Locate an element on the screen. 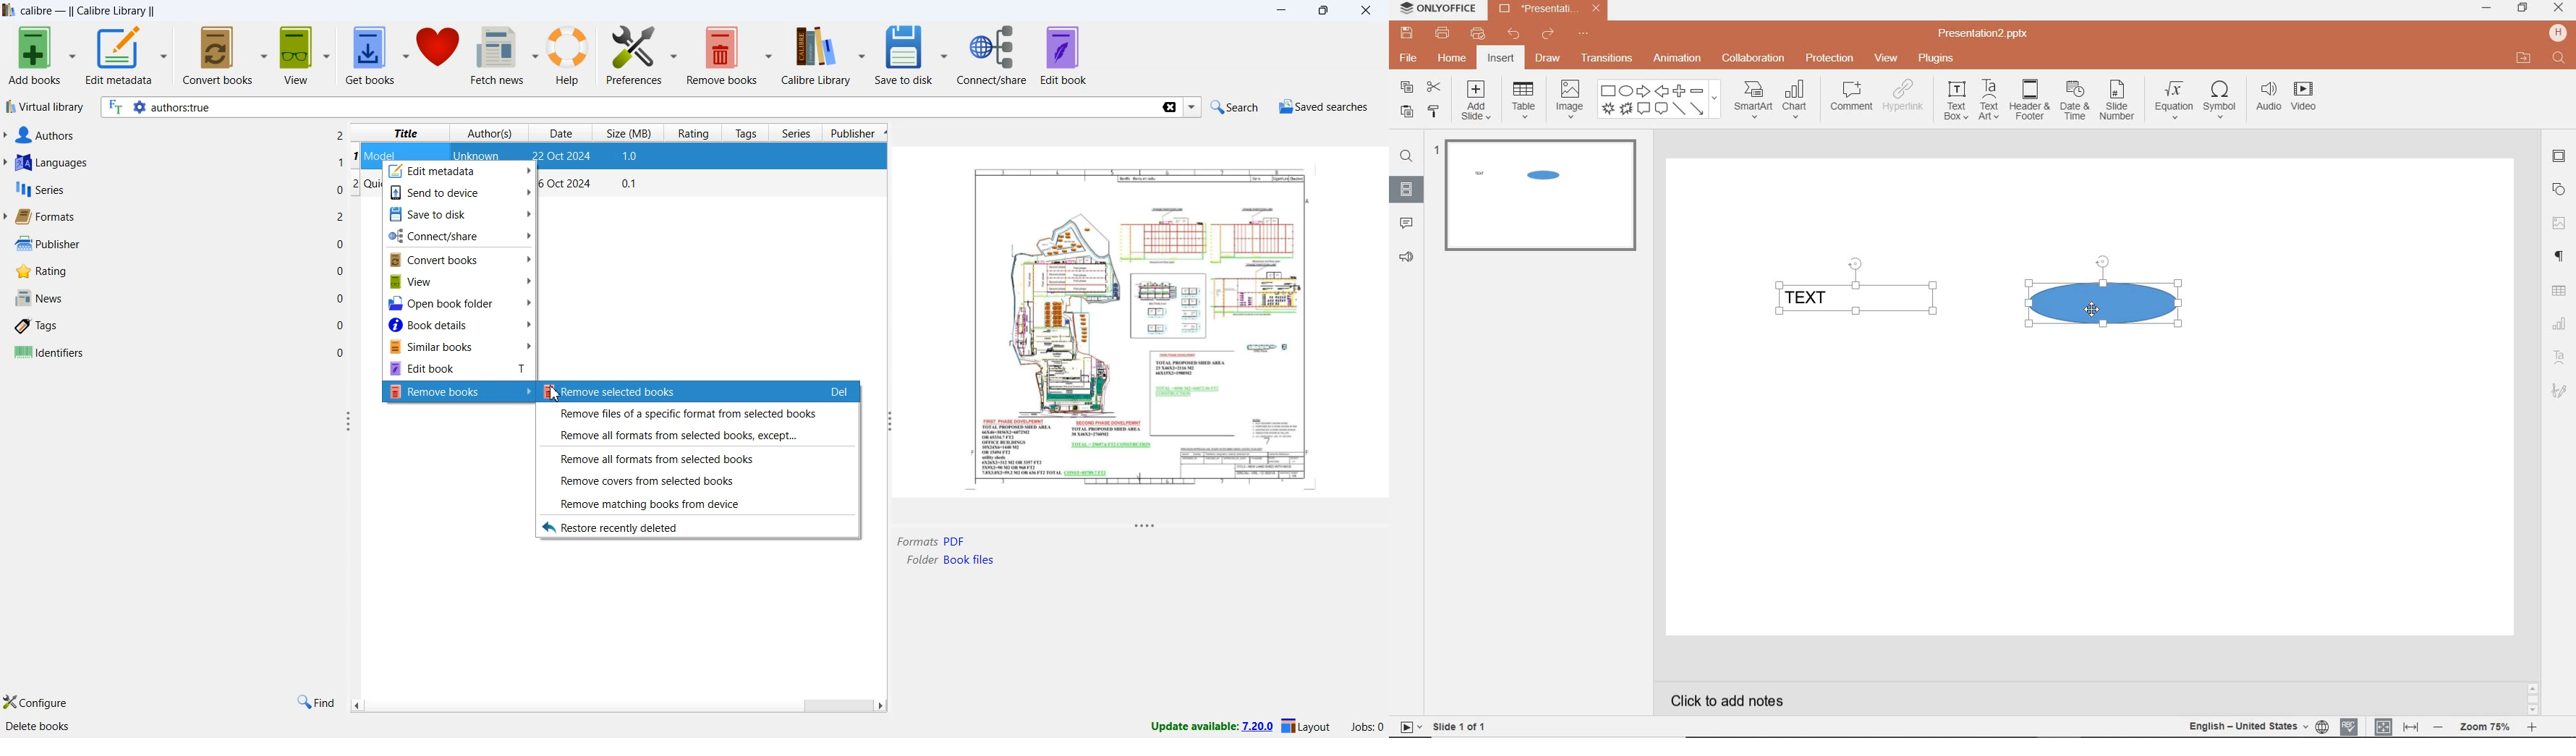 This screenshot has height=756, width=2576. view is located at coordinates (306, 56).